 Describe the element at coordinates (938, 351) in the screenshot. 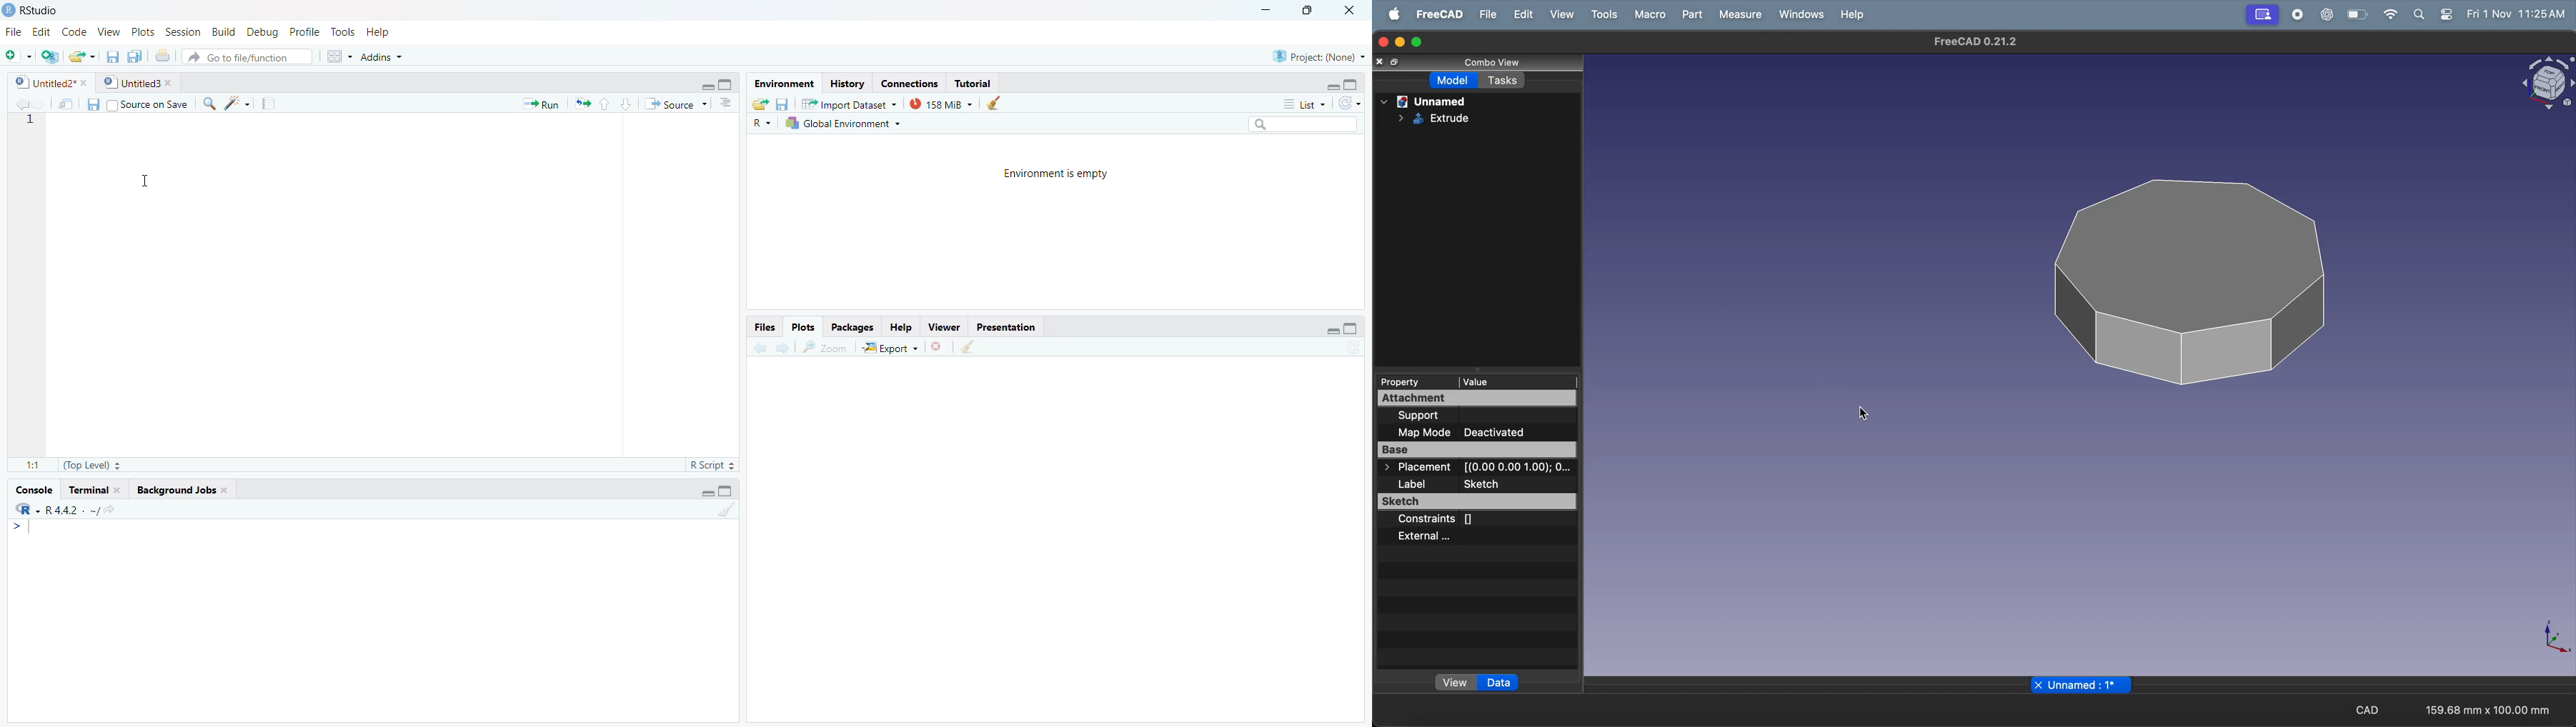

I see `Remove current viewer item` at that location.